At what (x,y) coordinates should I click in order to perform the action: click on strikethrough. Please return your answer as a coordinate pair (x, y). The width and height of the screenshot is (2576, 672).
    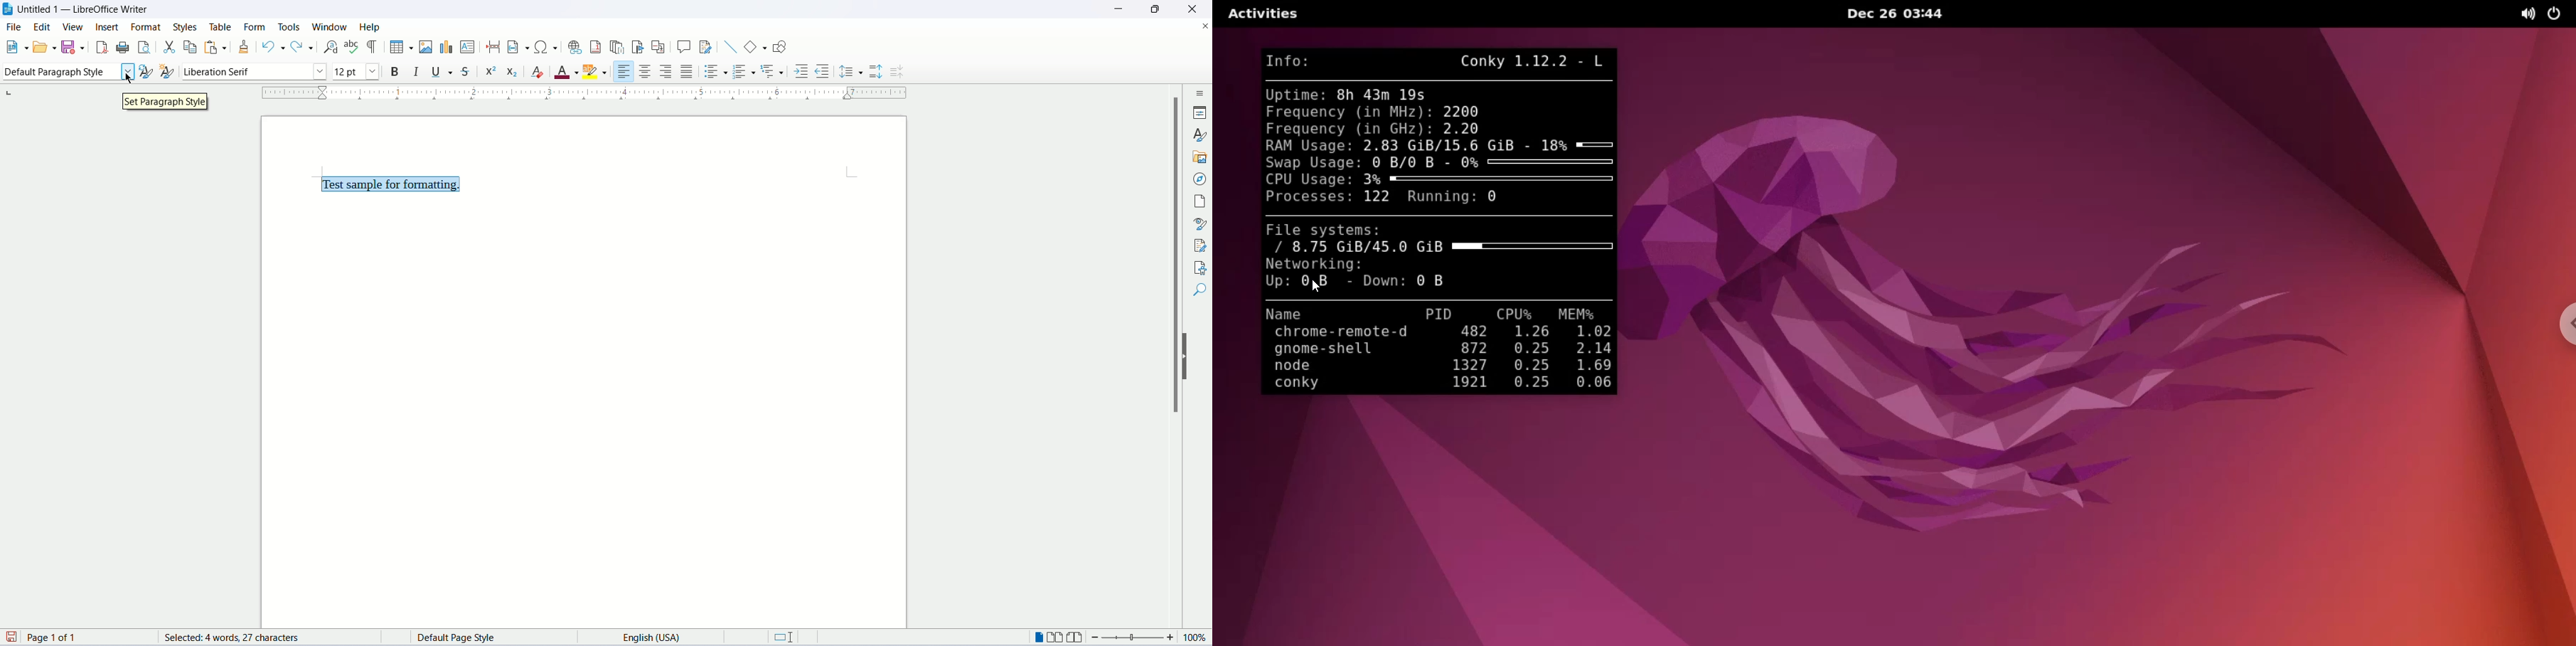
    Looking at the image, I should click on (469, 70).